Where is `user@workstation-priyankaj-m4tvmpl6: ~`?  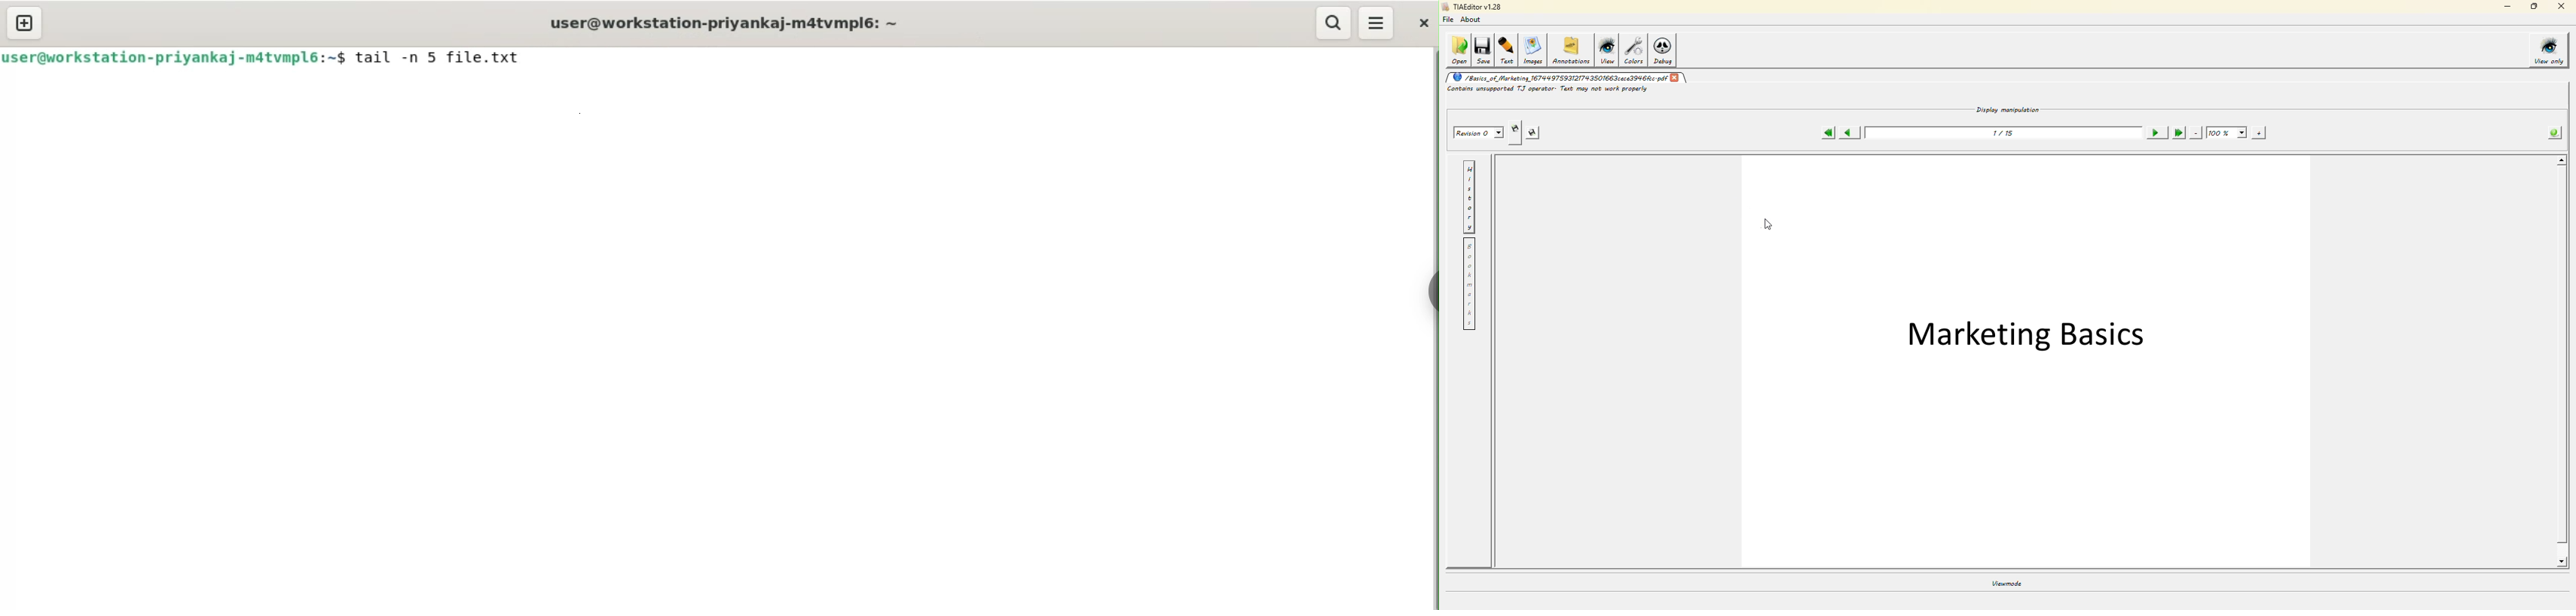 user@workstation-priyankaj-m4tvmpl6: ~ is located at coordinates (727, 21).